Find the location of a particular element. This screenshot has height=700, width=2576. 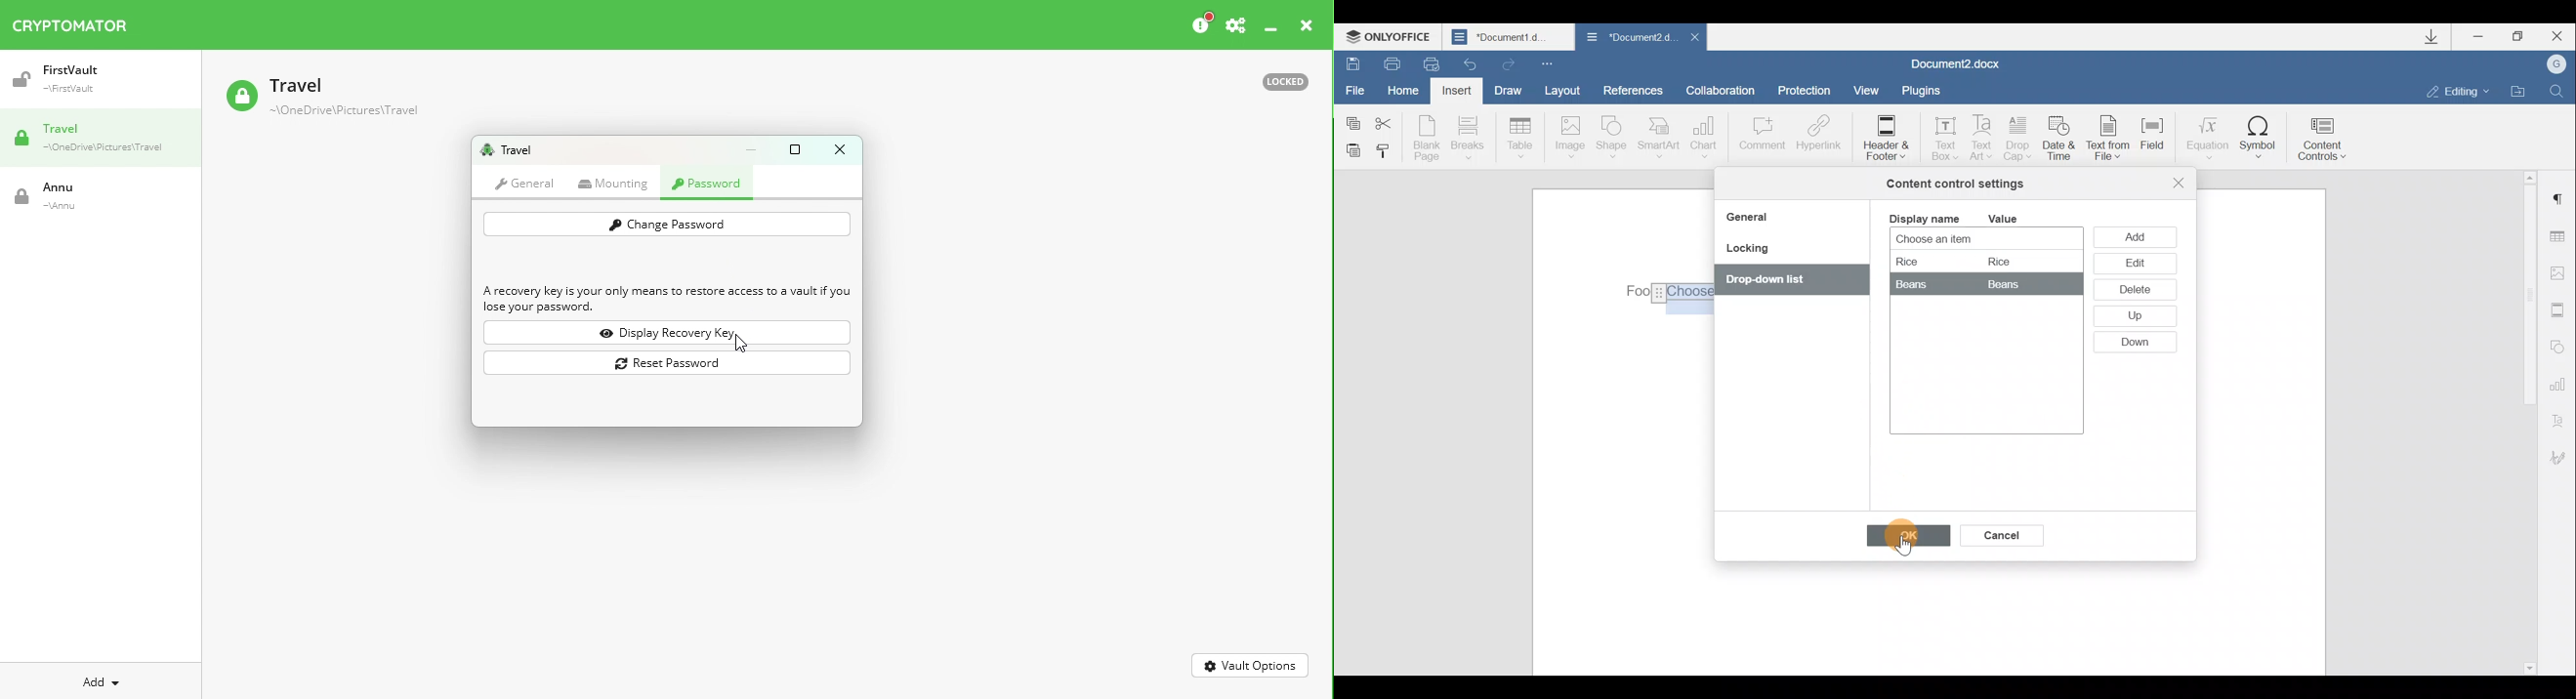

Cursor is located at coordinates (1905, 537).